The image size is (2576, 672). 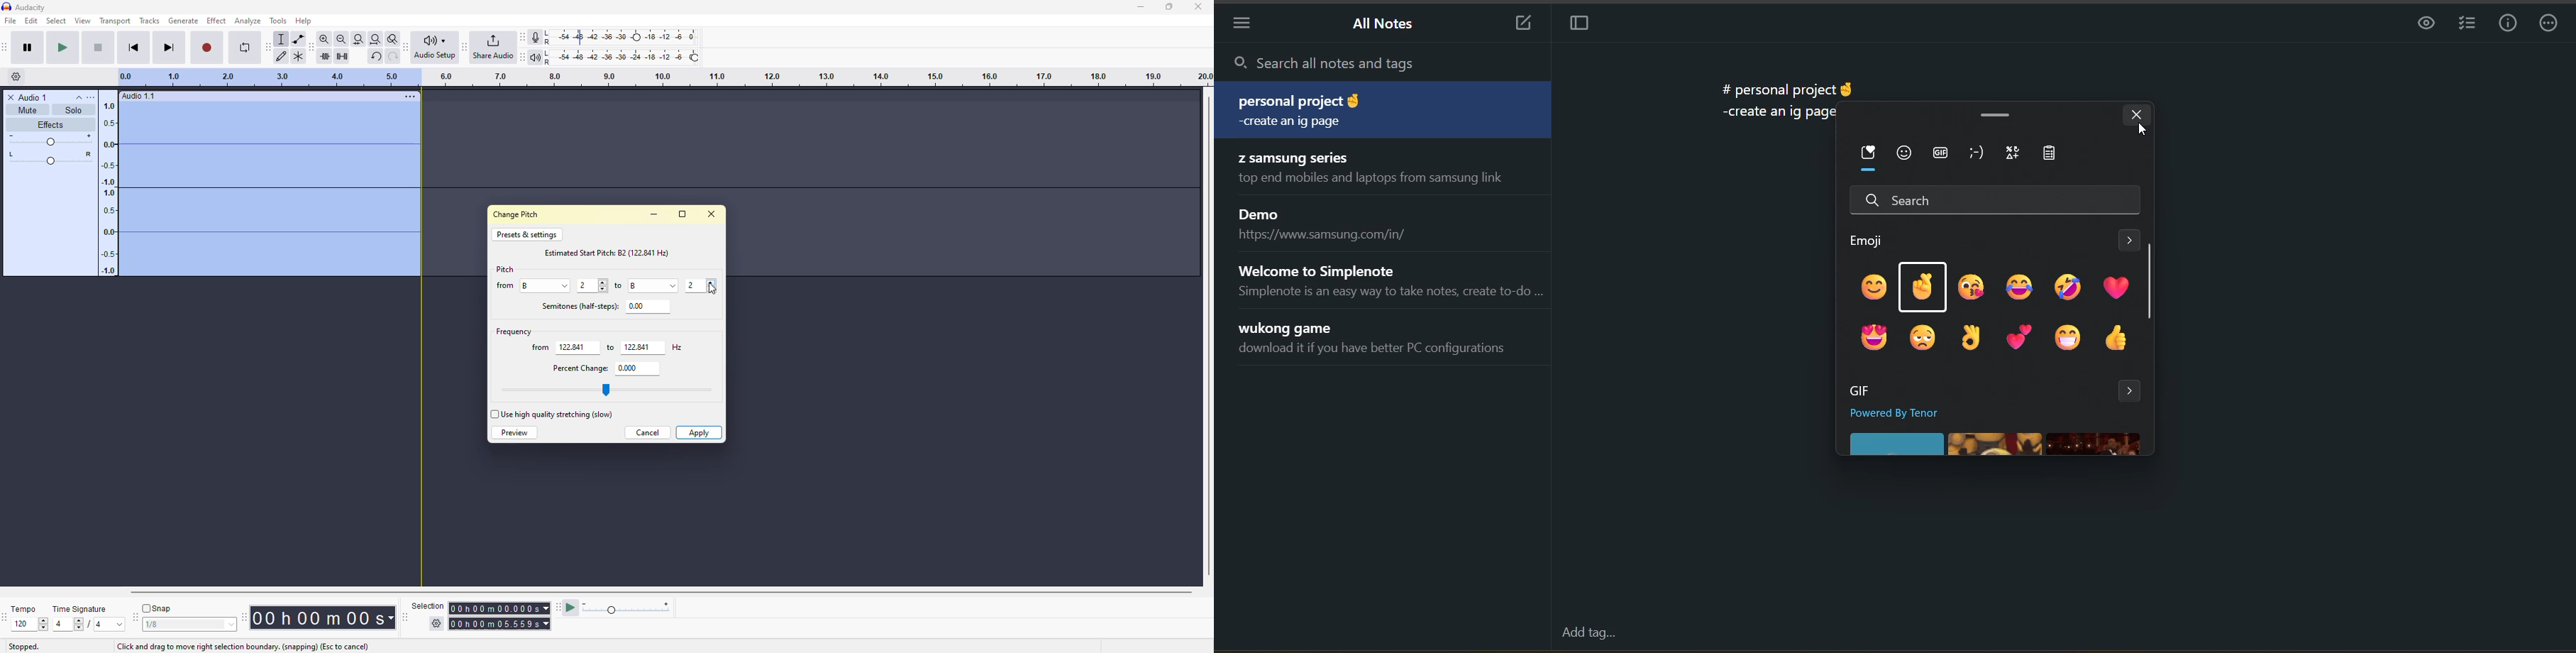 What do you see at coordinates (1239, 25) in the screenshot?
I see `menu` at bounding box center [1239, 25].